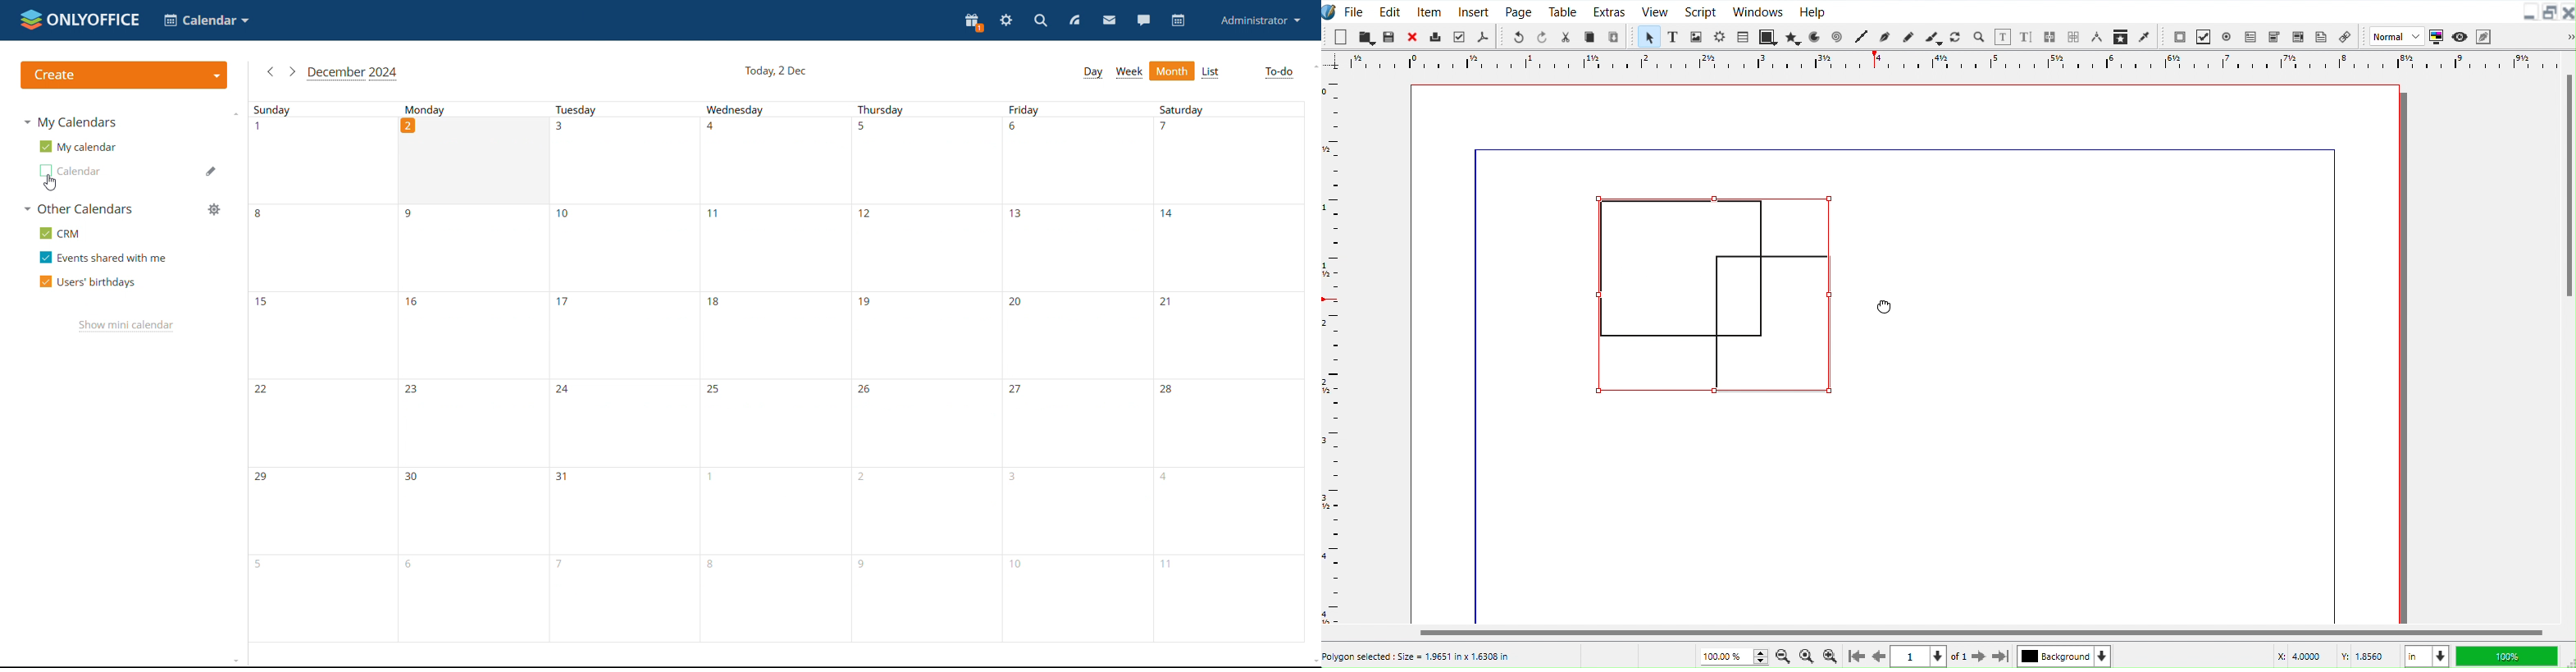  I want to click on Save, so click(1389, 35).